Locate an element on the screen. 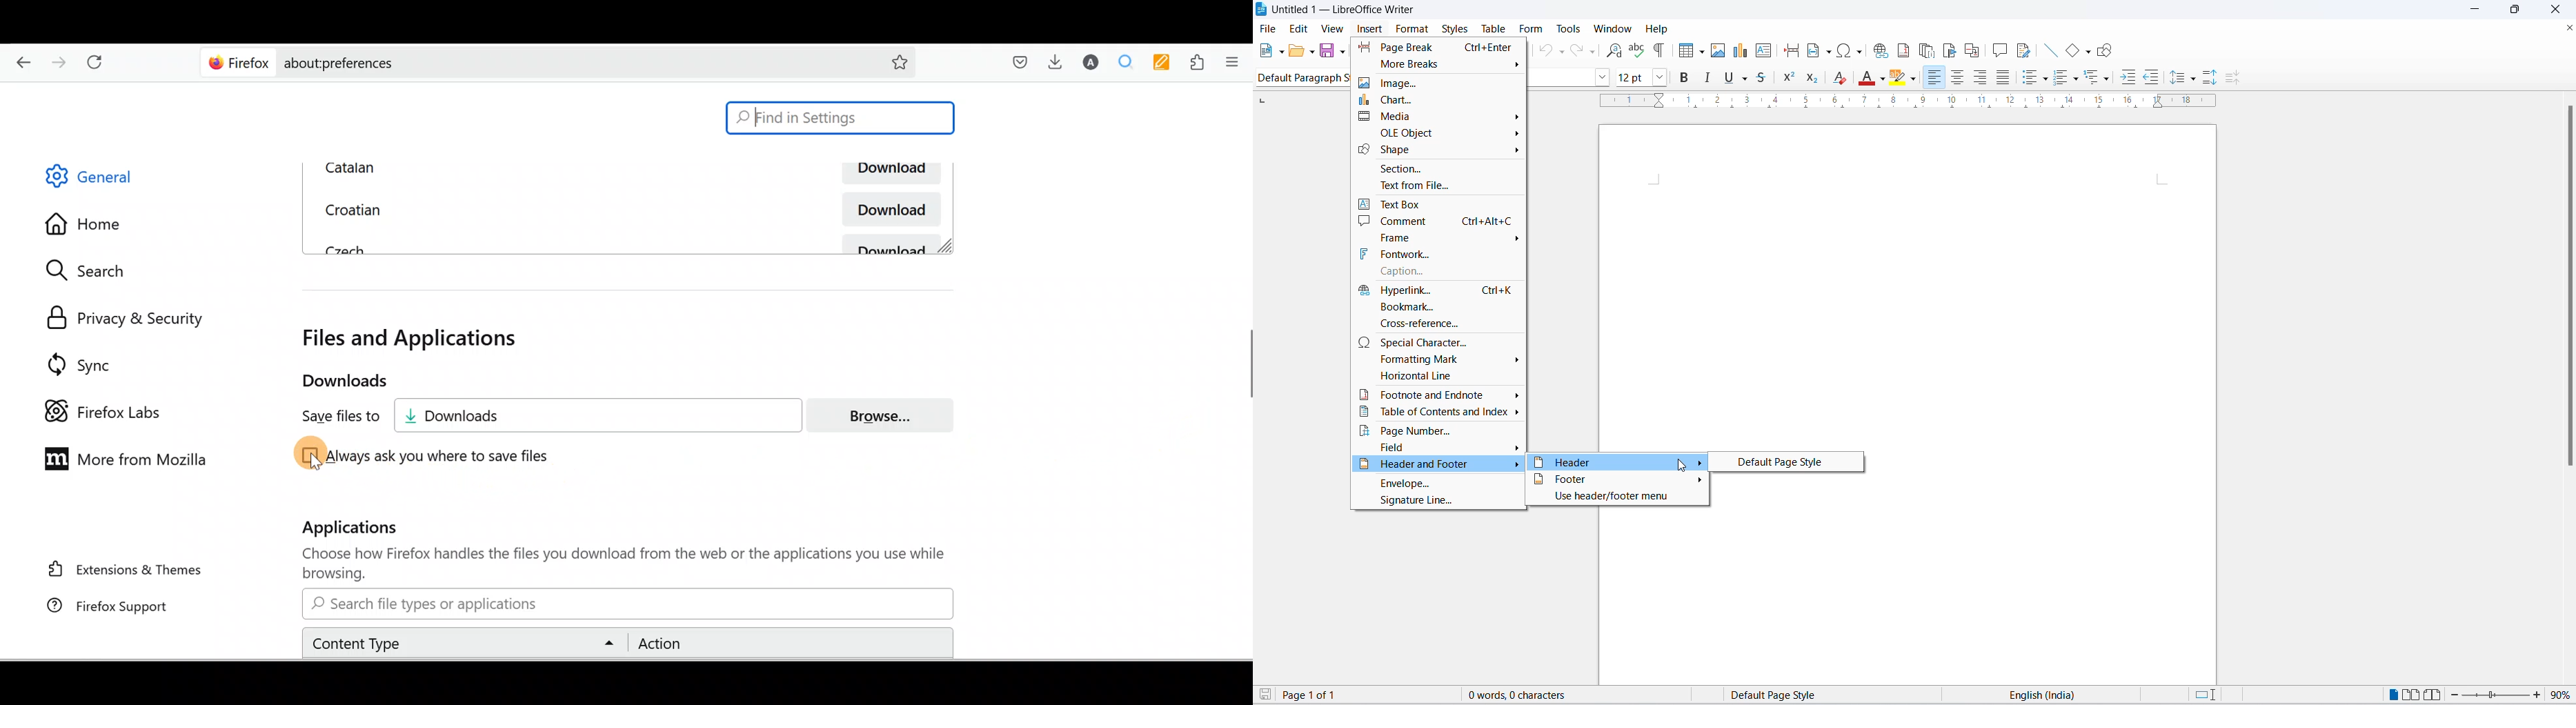  special character is located at coordinates (1438, 341).